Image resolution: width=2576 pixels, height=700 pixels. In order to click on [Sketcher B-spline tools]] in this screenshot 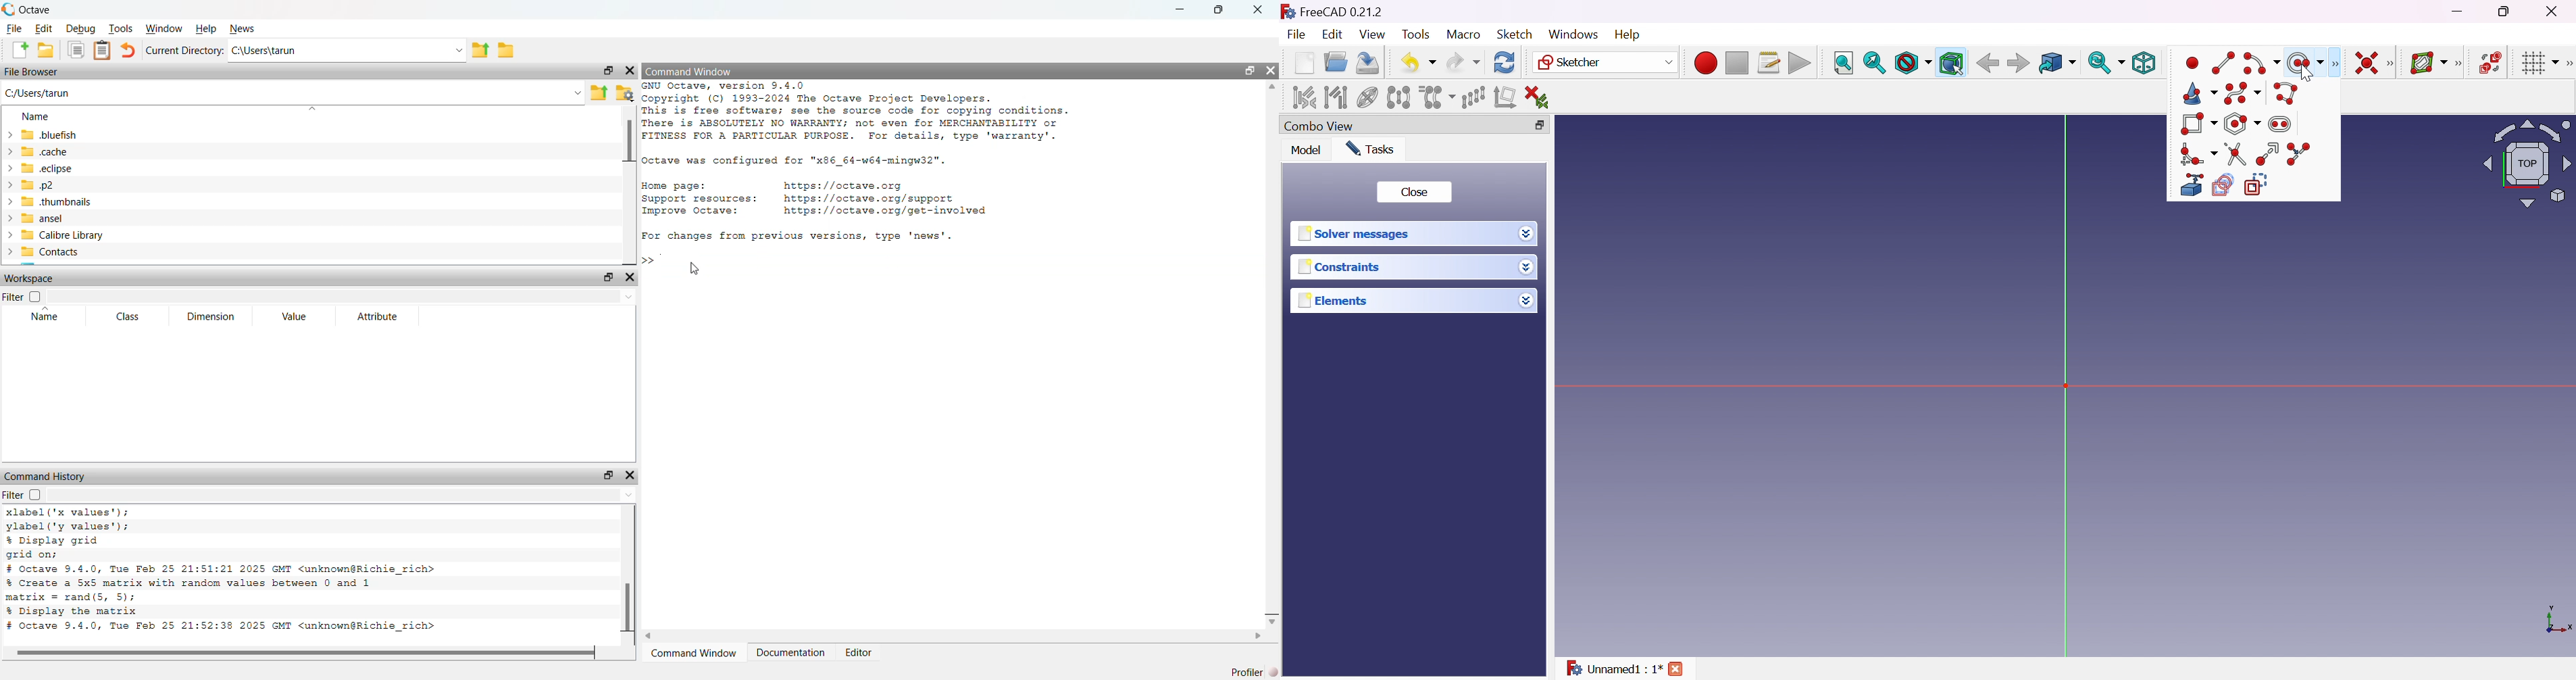, I will do `click(2462, 64)`.